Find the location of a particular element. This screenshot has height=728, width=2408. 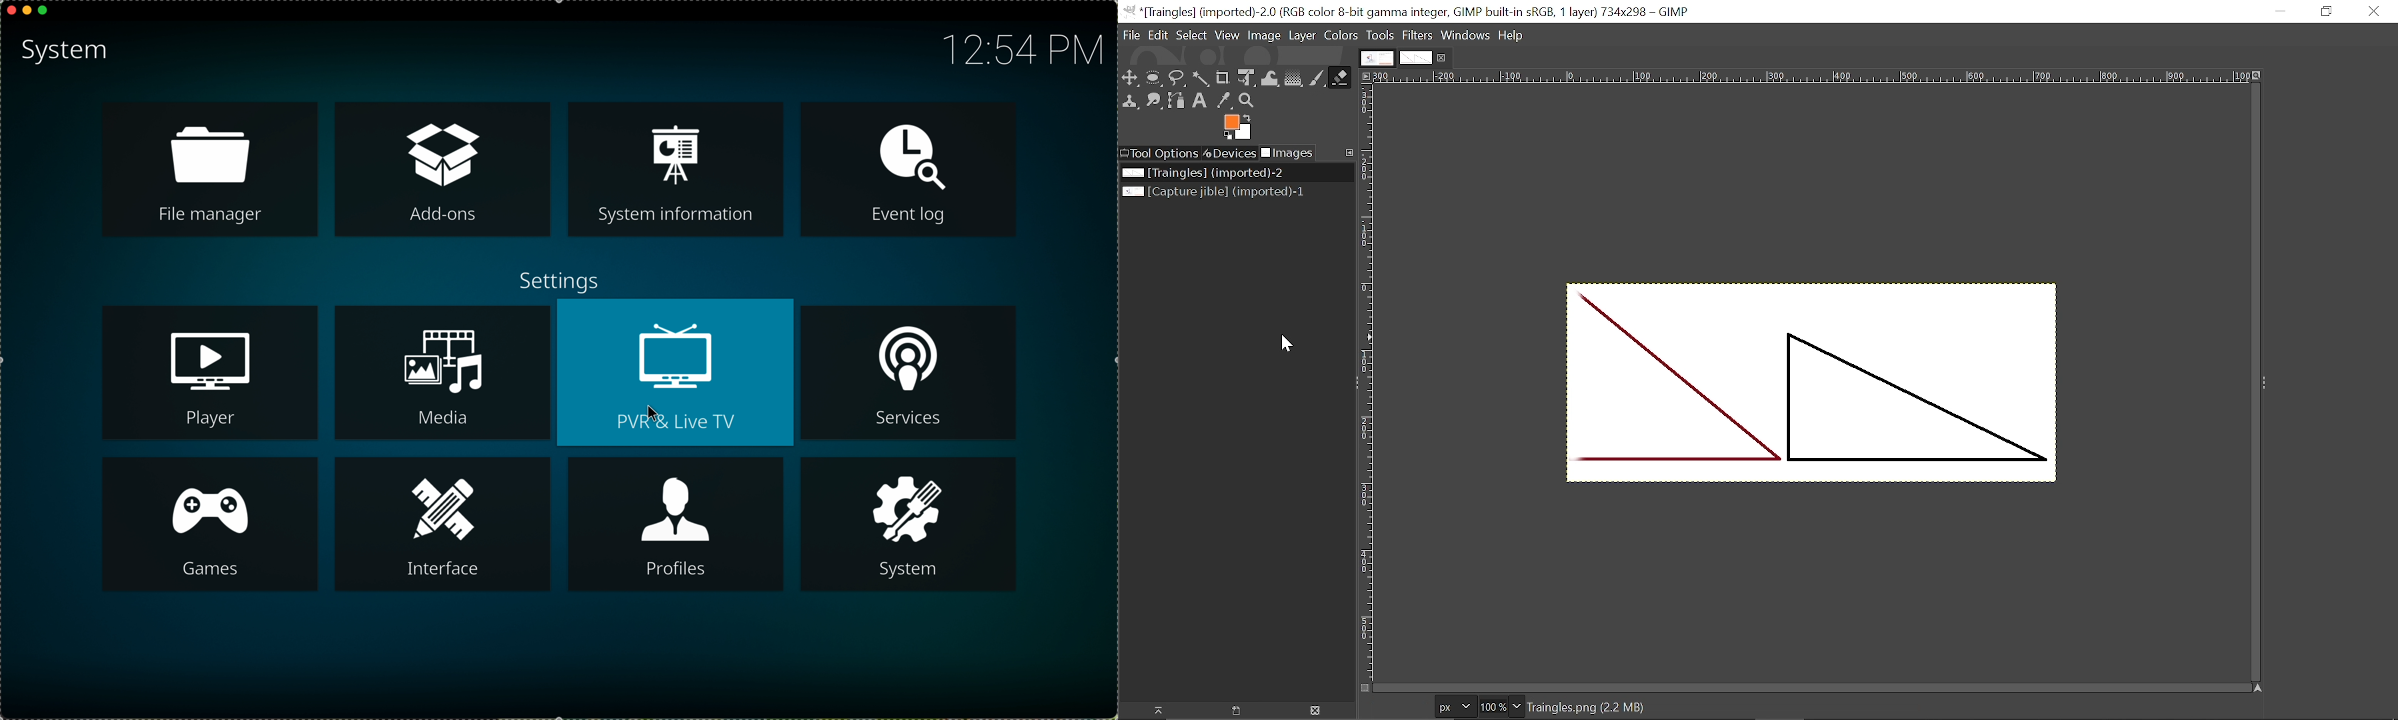

system option is located at coordinates (908, 524).